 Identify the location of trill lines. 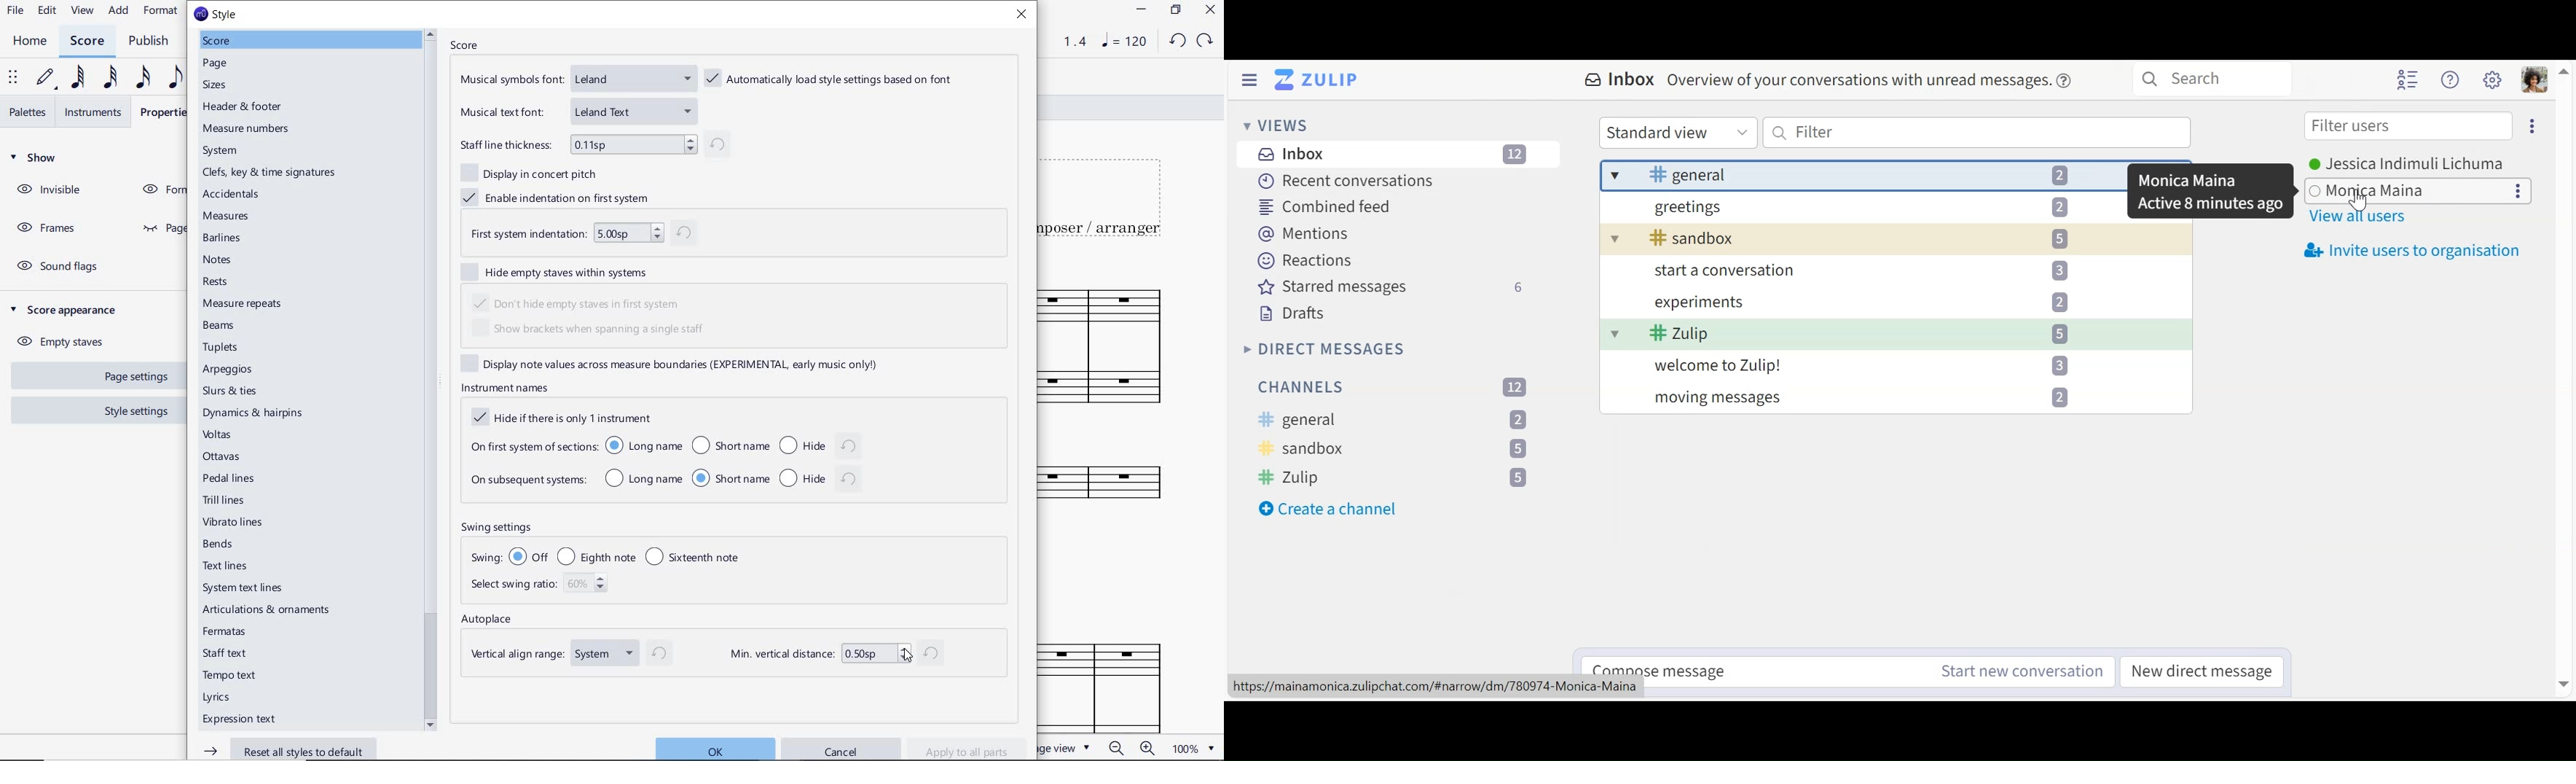
(224, 500).